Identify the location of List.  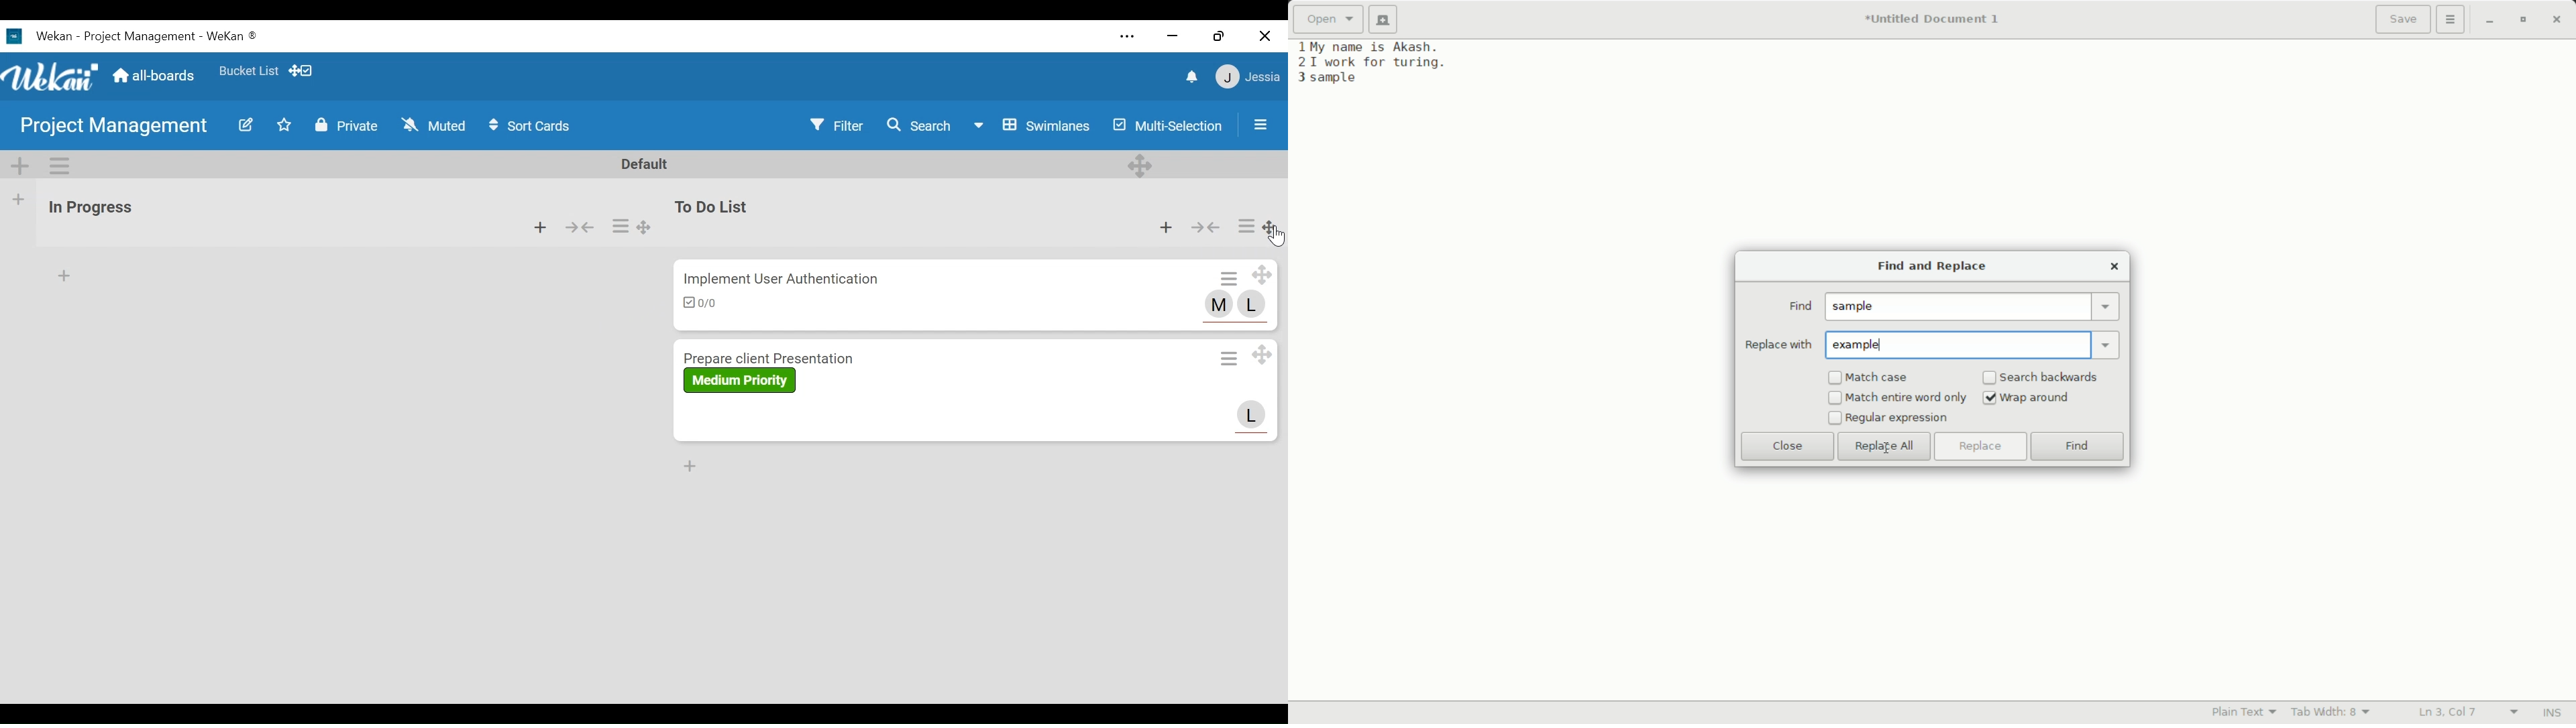
(150, 214).